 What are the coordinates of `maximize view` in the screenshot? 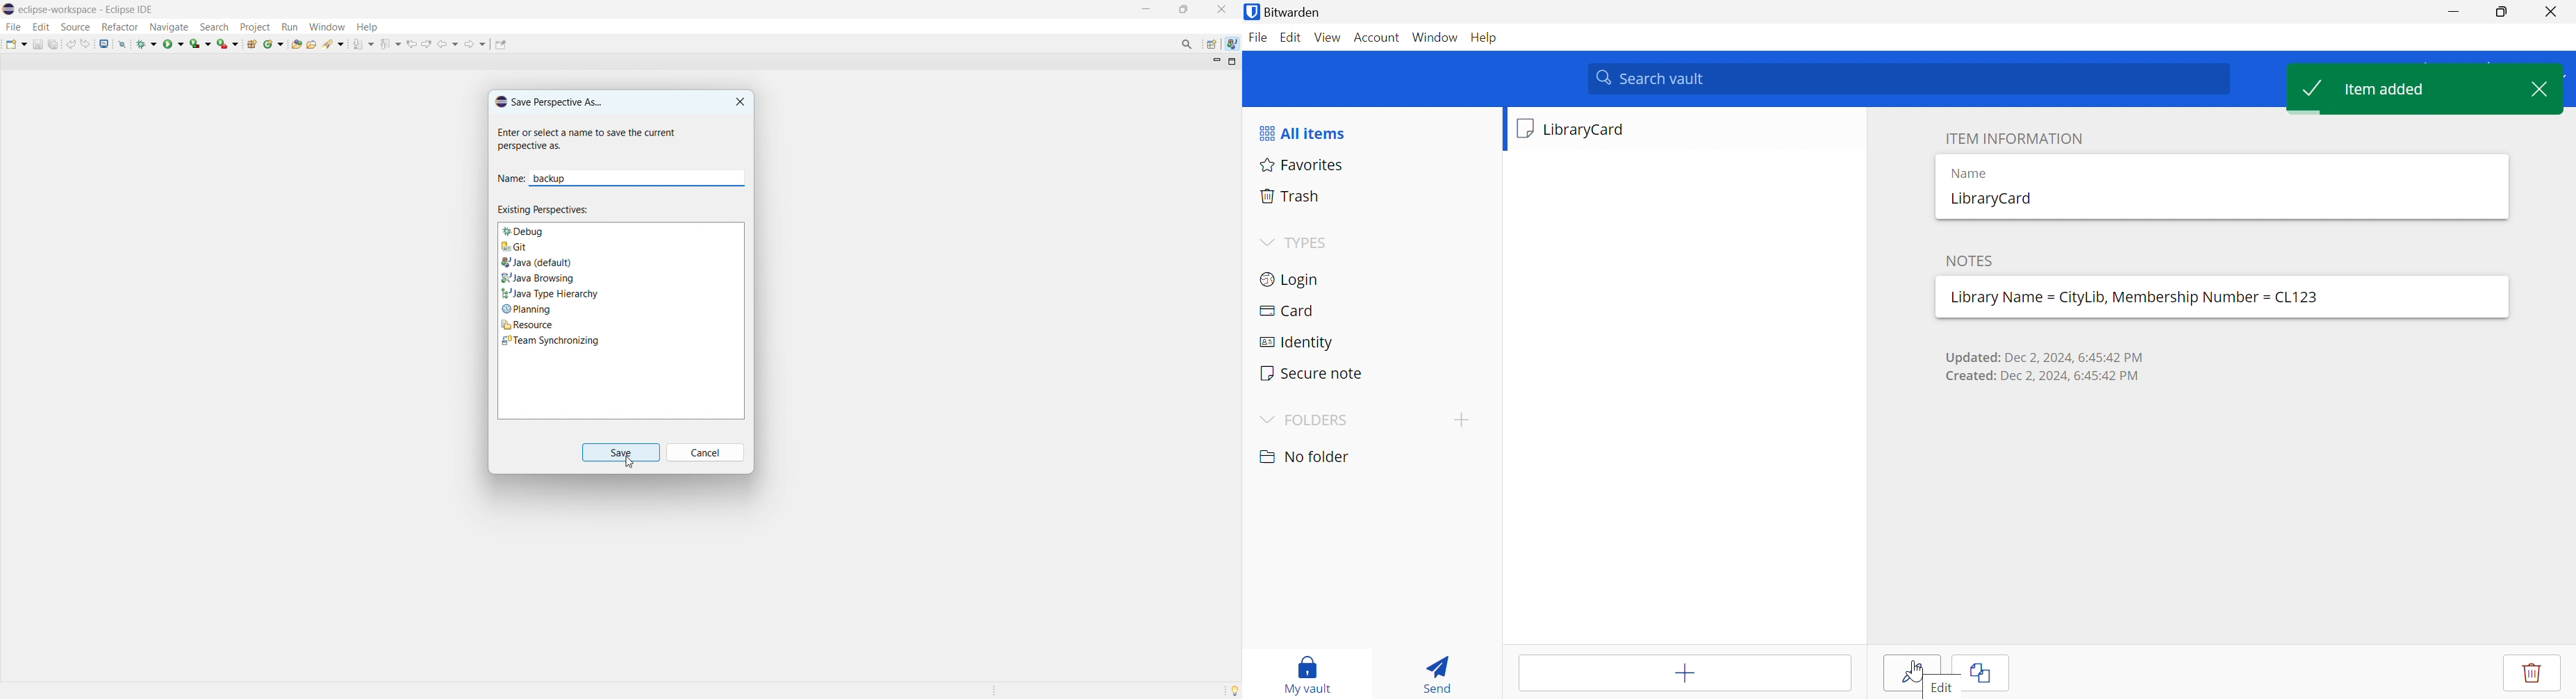 It's located at (1231, 62).